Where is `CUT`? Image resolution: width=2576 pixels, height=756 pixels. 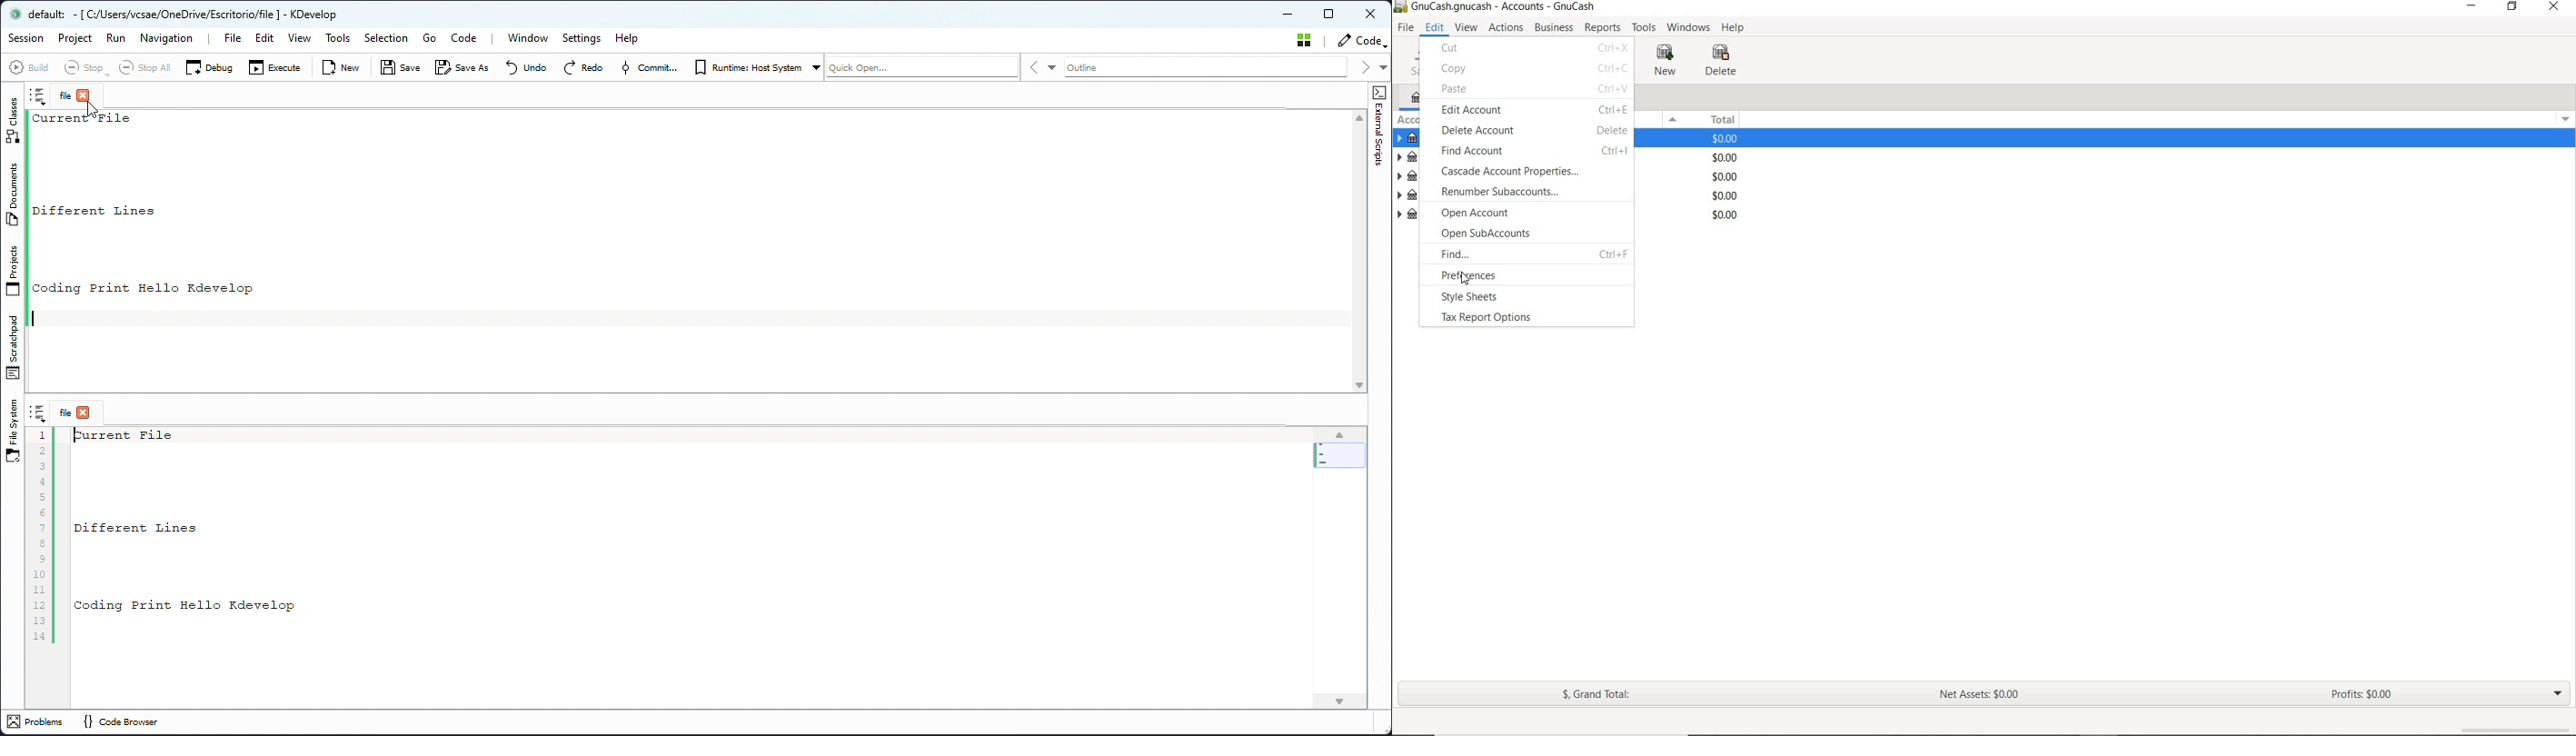 CUT is located at coordinates (1533, 49).